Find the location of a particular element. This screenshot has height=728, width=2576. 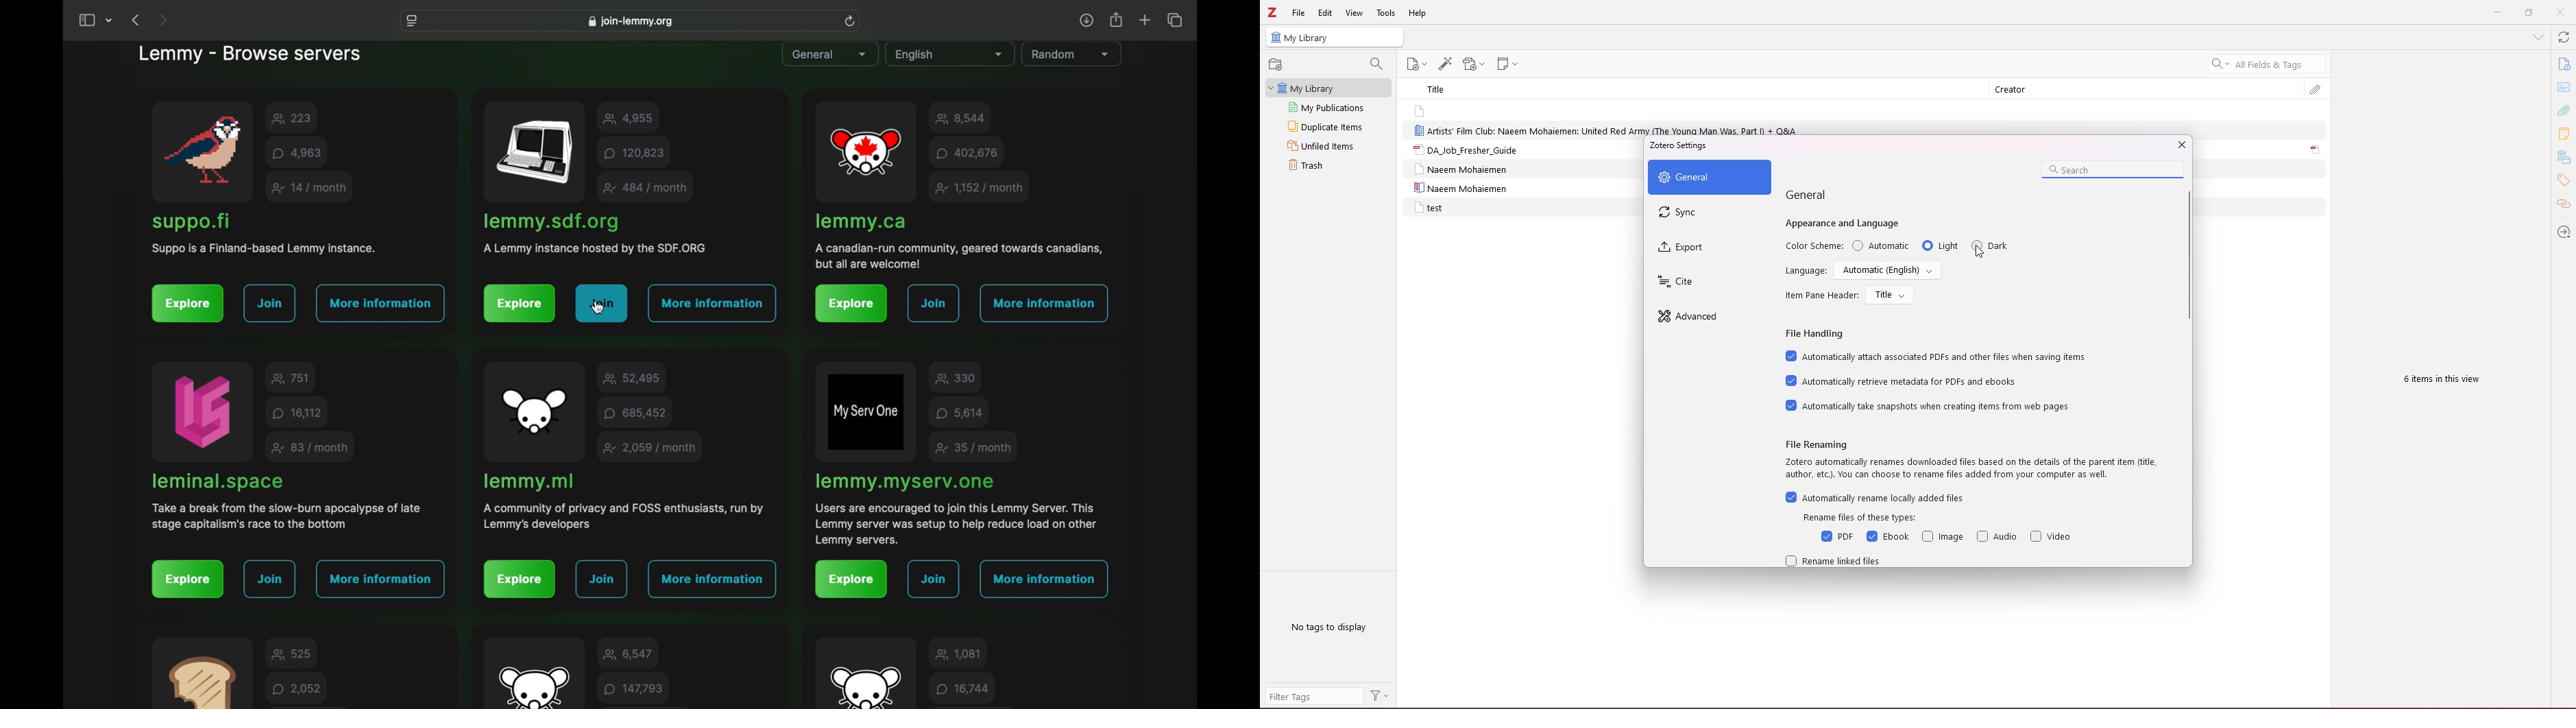

automatic is located at coordinates (1881, 245).